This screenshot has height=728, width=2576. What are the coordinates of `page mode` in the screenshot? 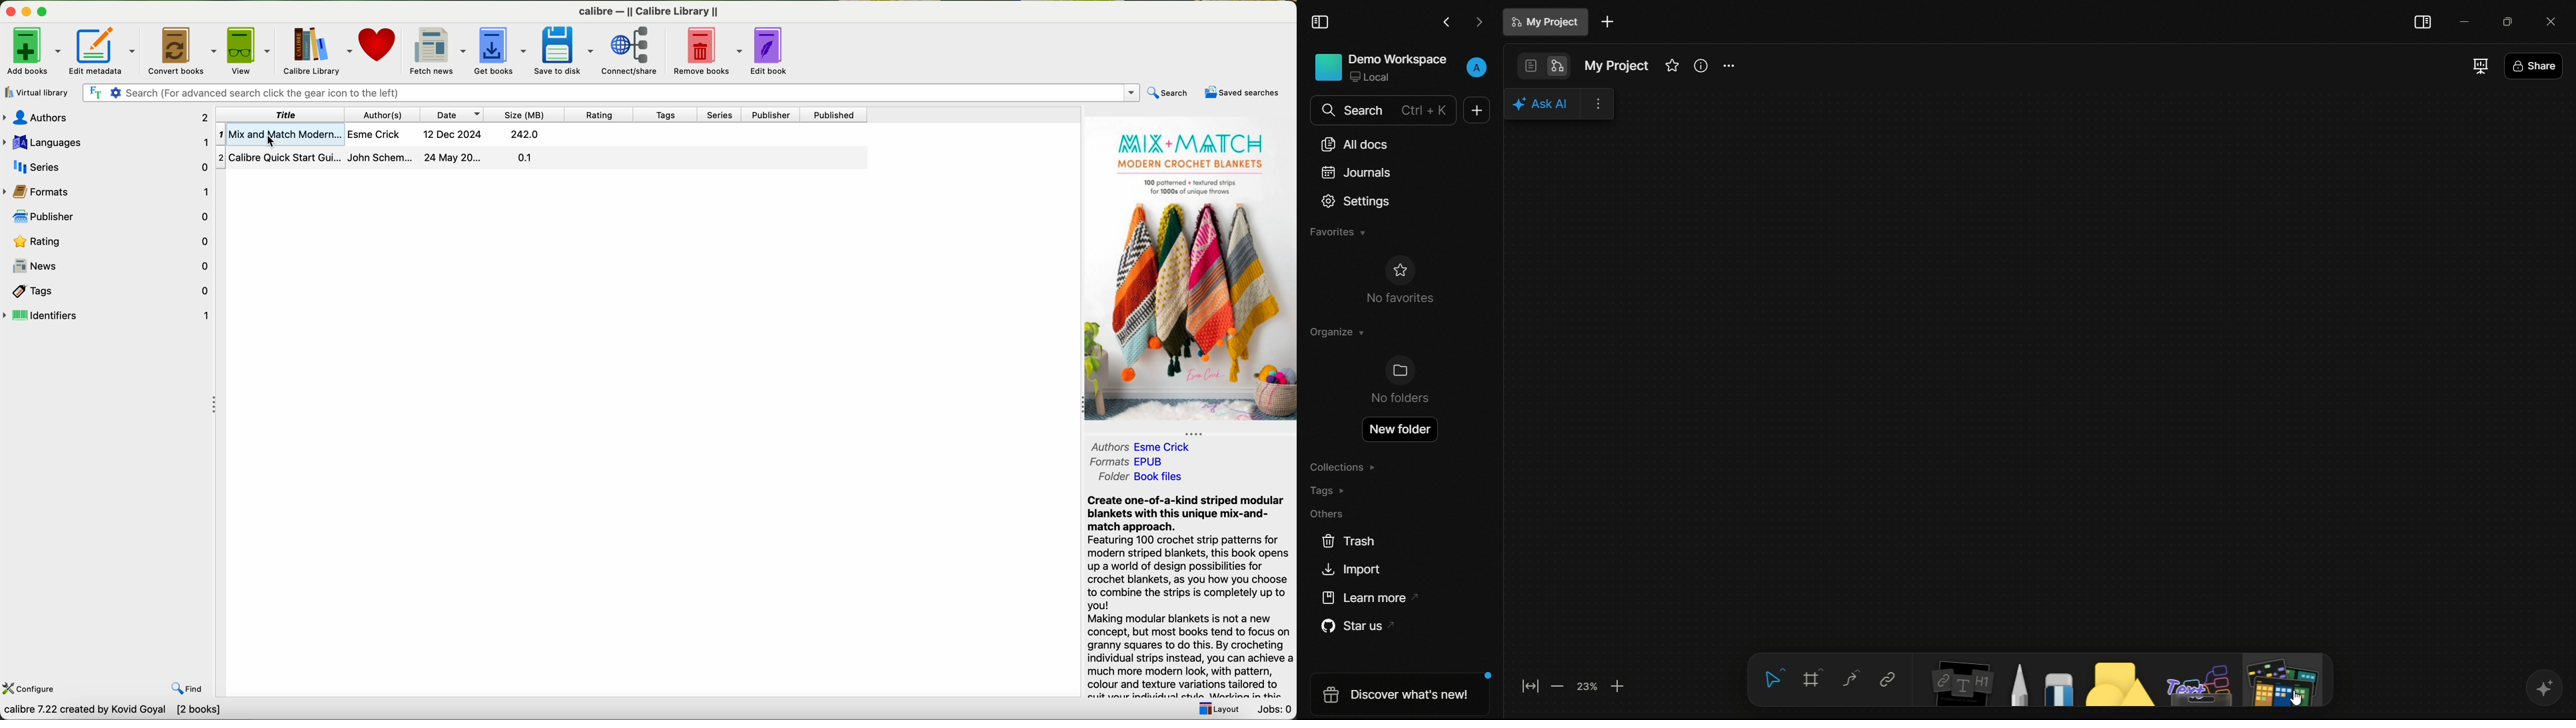 It's located at (1529, 66).